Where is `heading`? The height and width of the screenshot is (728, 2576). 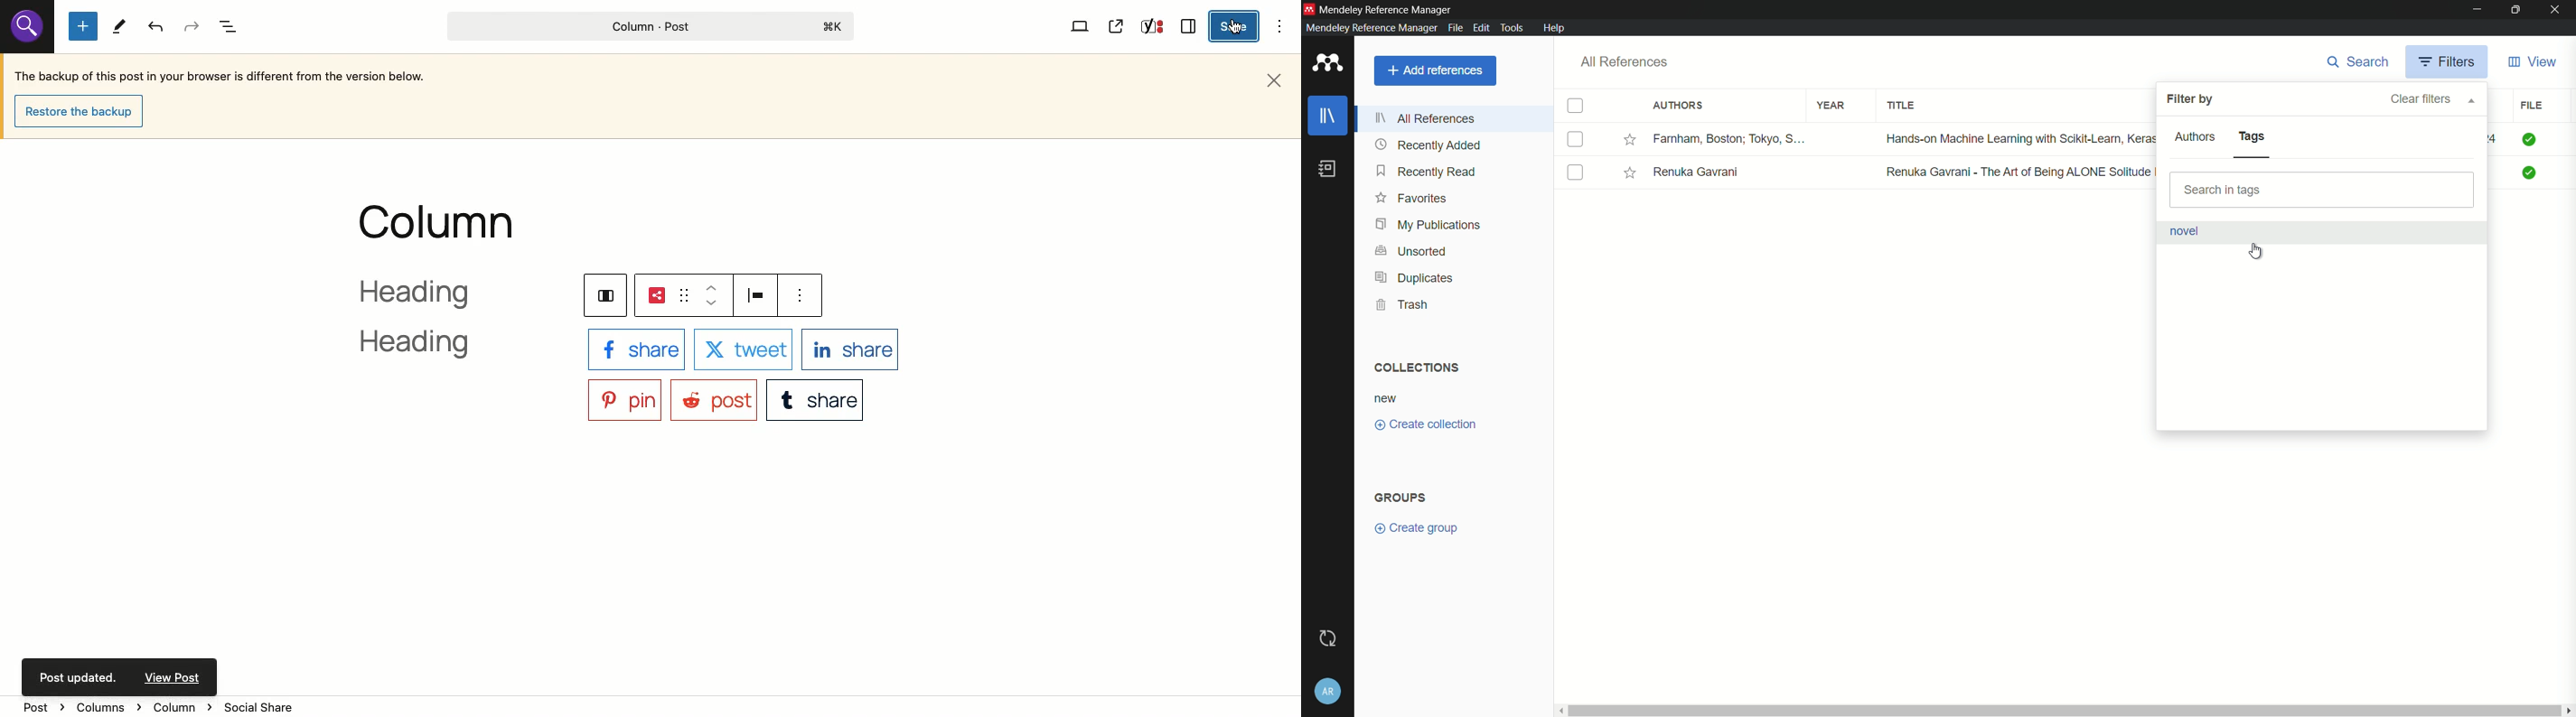 heading is located at coordinates (436, 321).